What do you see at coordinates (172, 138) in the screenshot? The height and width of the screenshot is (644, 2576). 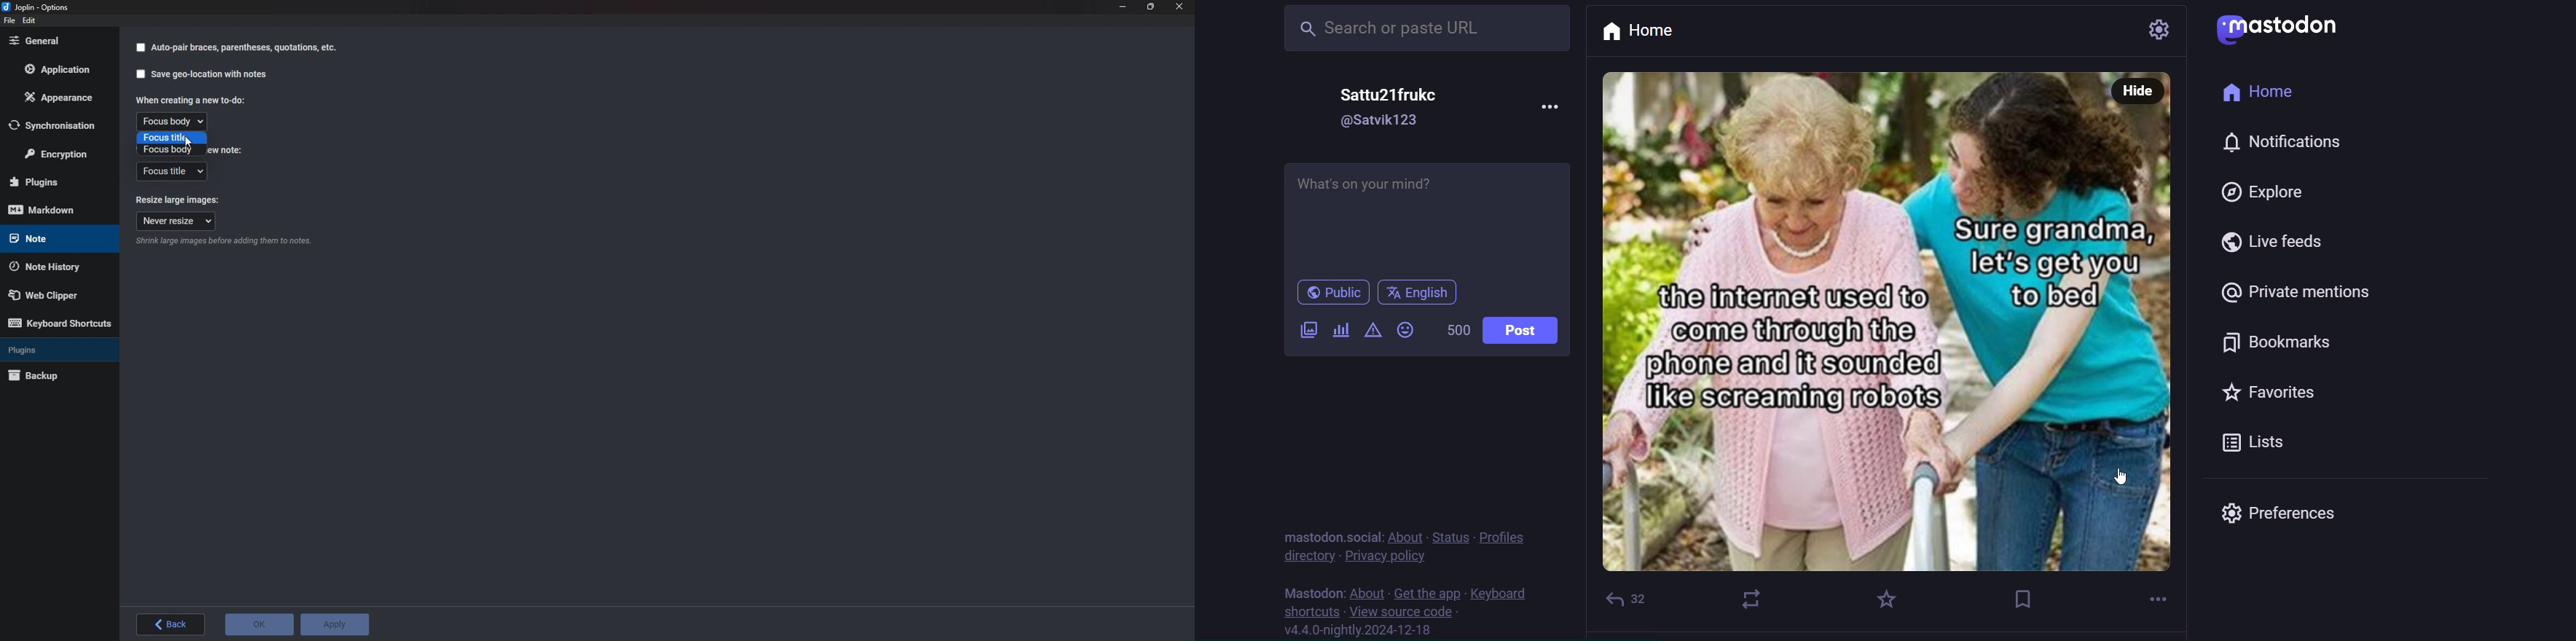 I see `Focus title` at bounding box center [172, 138].